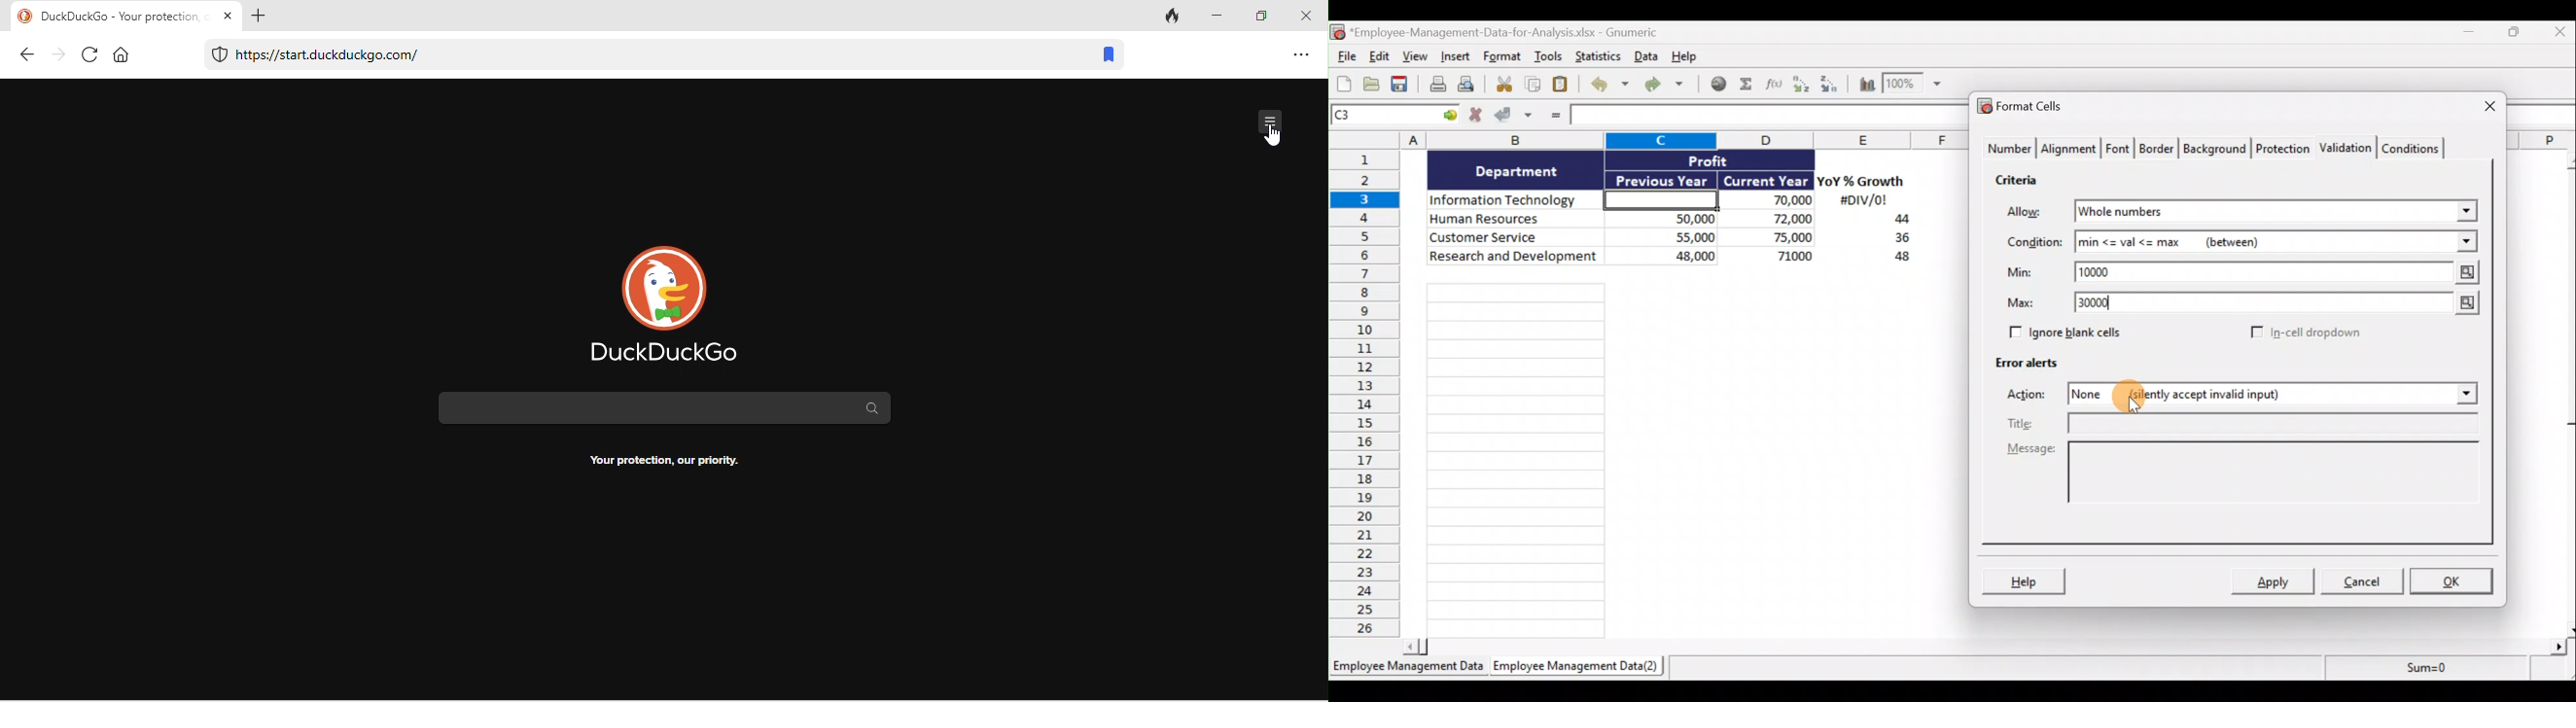 The width and height of the screenshot is (2576, 728). I want to click on 36, so click(1897, 240).